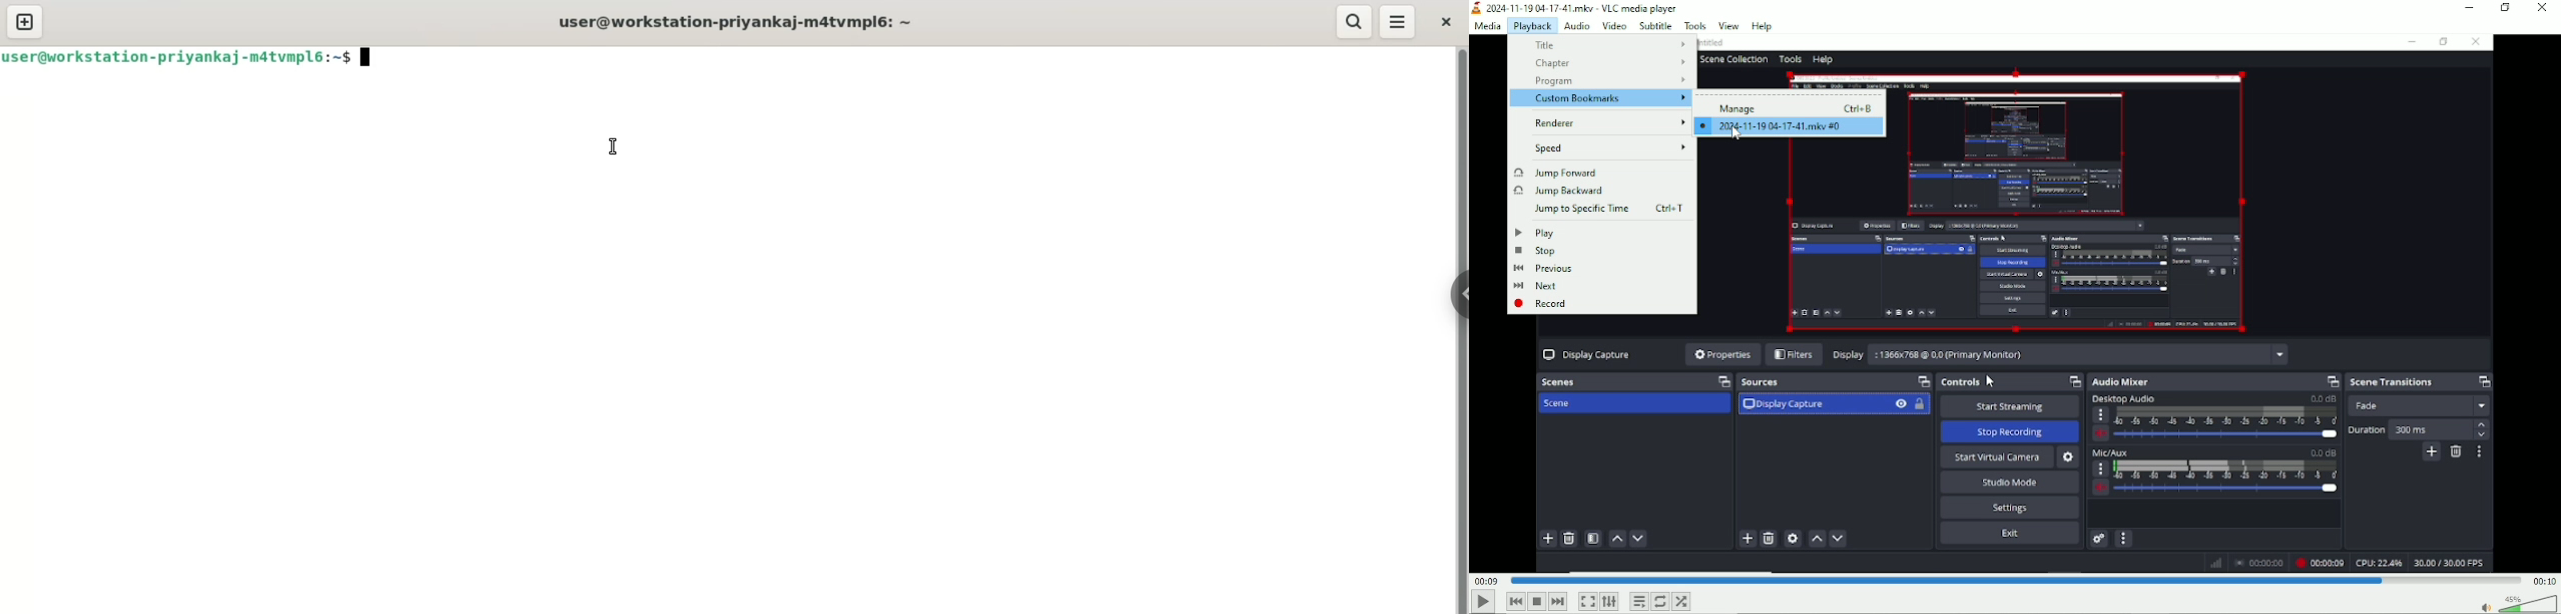  What do you see at coordinates (1763, 24) in the screenshot?
I see `help` at bounding box center [1763, 24].